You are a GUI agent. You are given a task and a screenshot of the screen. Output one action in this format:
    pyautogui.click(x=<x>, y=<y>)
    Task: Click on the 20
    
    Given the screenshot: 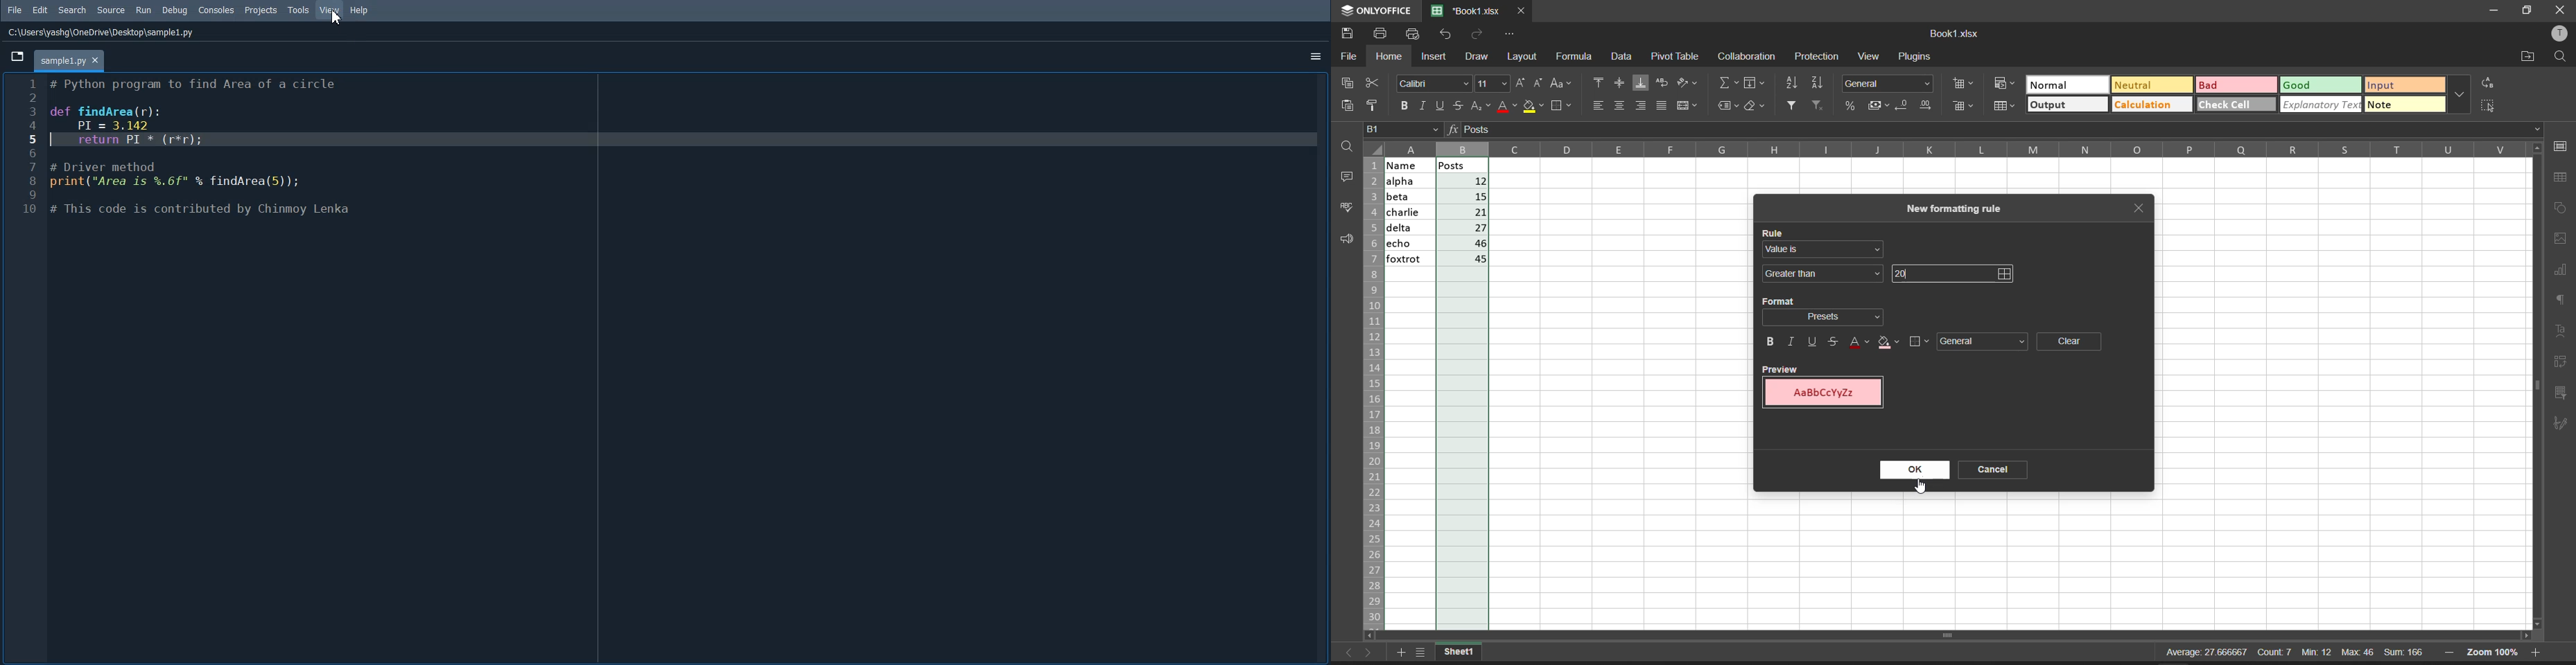 What is the action you would take?
    pyautogui.click(x=1902, y=272)
    